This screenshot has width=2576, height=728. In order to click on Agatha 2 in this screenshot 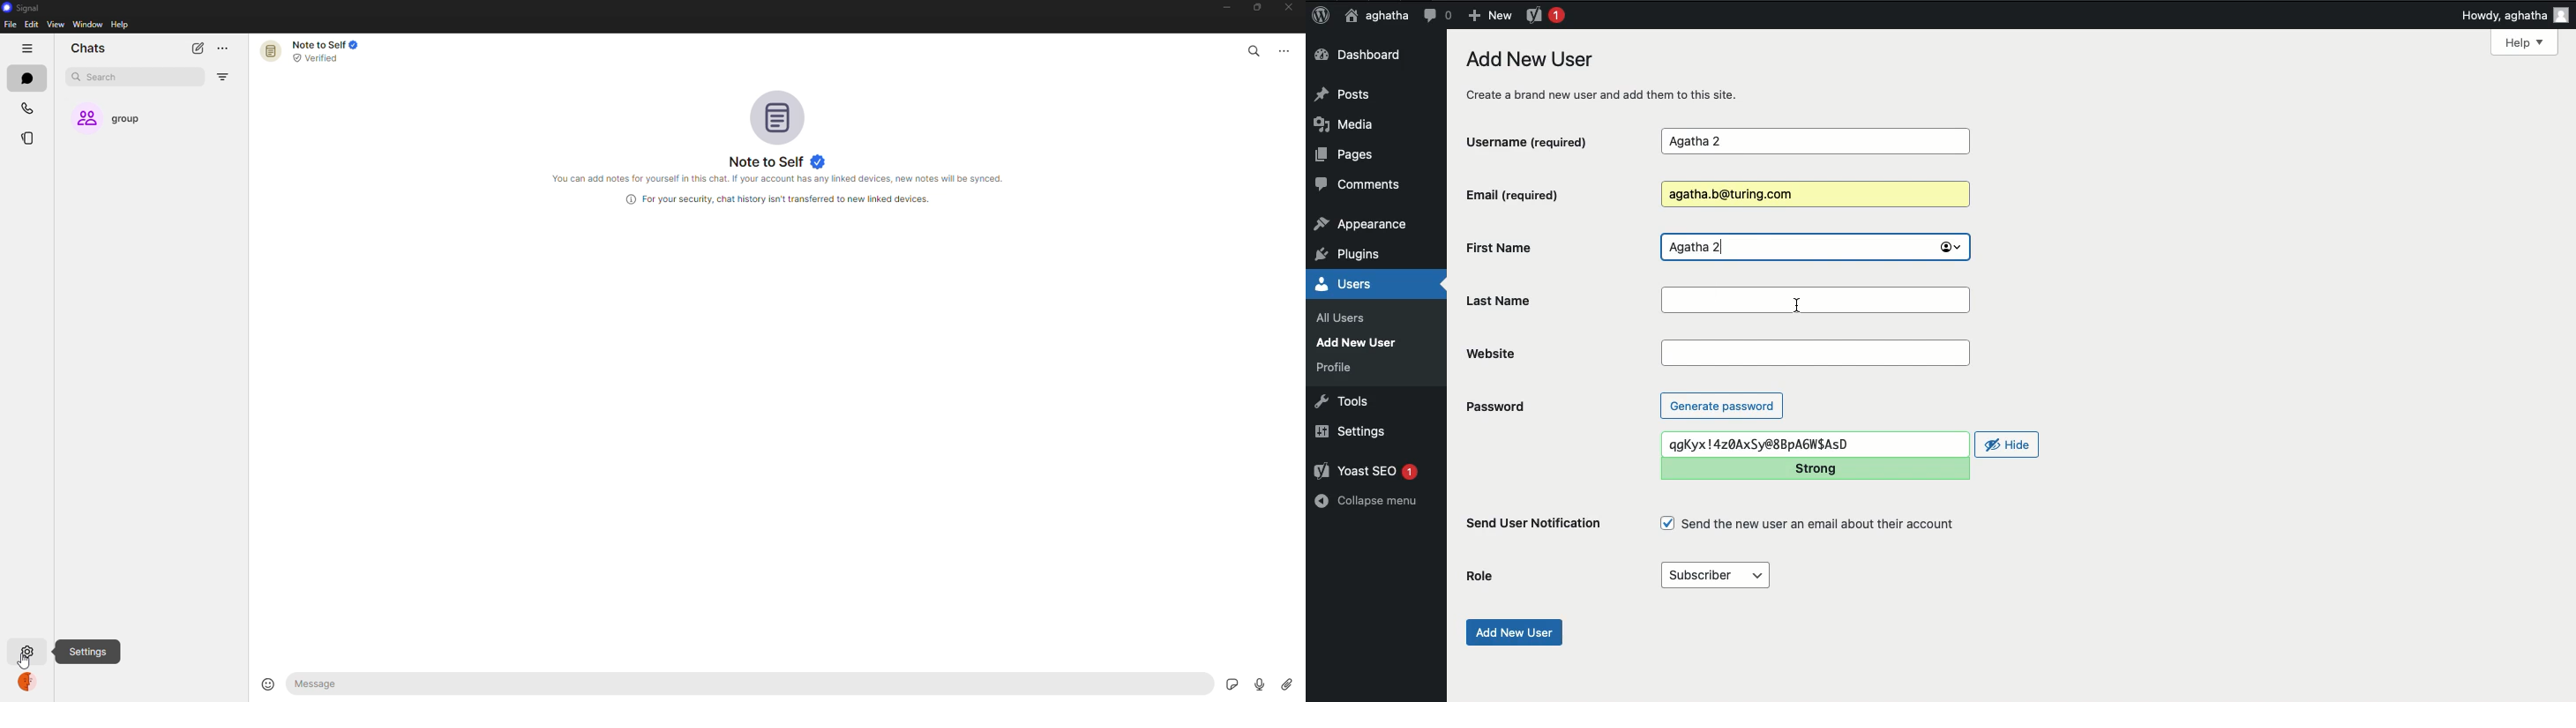, I will do `click(1815, 248)`.